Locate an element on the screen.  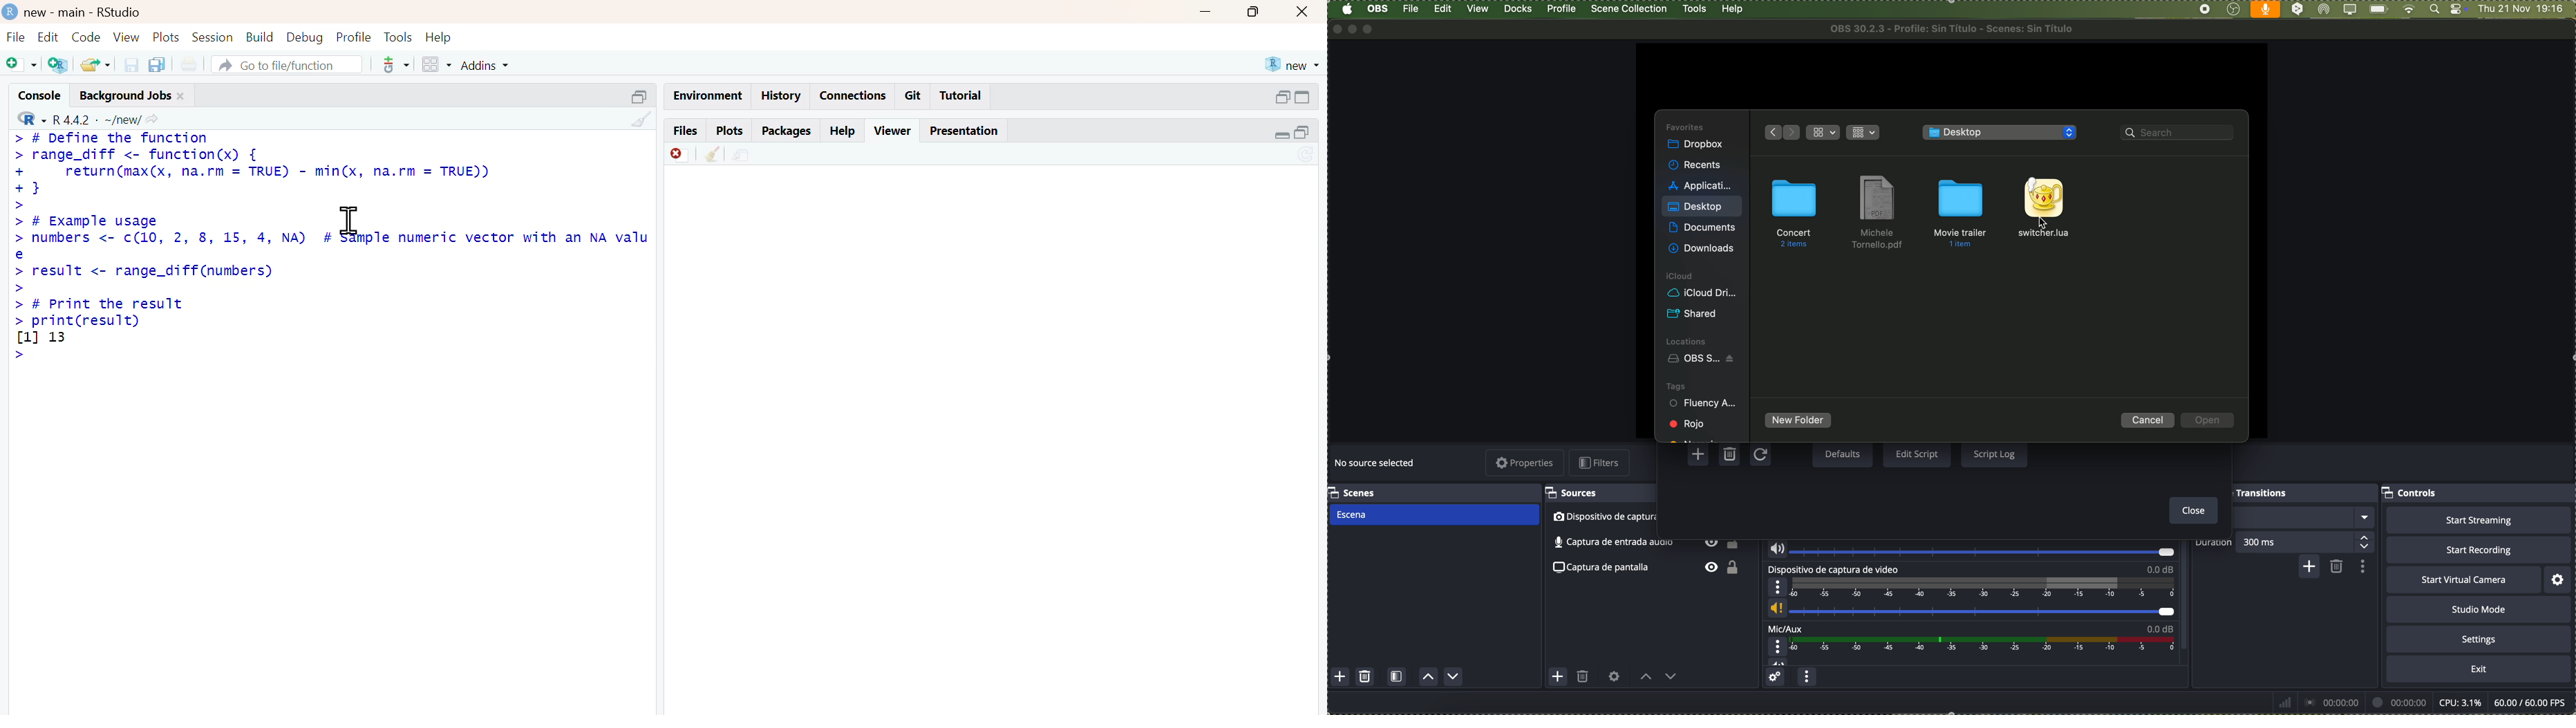
audio input capture is located at coordinates (1646, 545).